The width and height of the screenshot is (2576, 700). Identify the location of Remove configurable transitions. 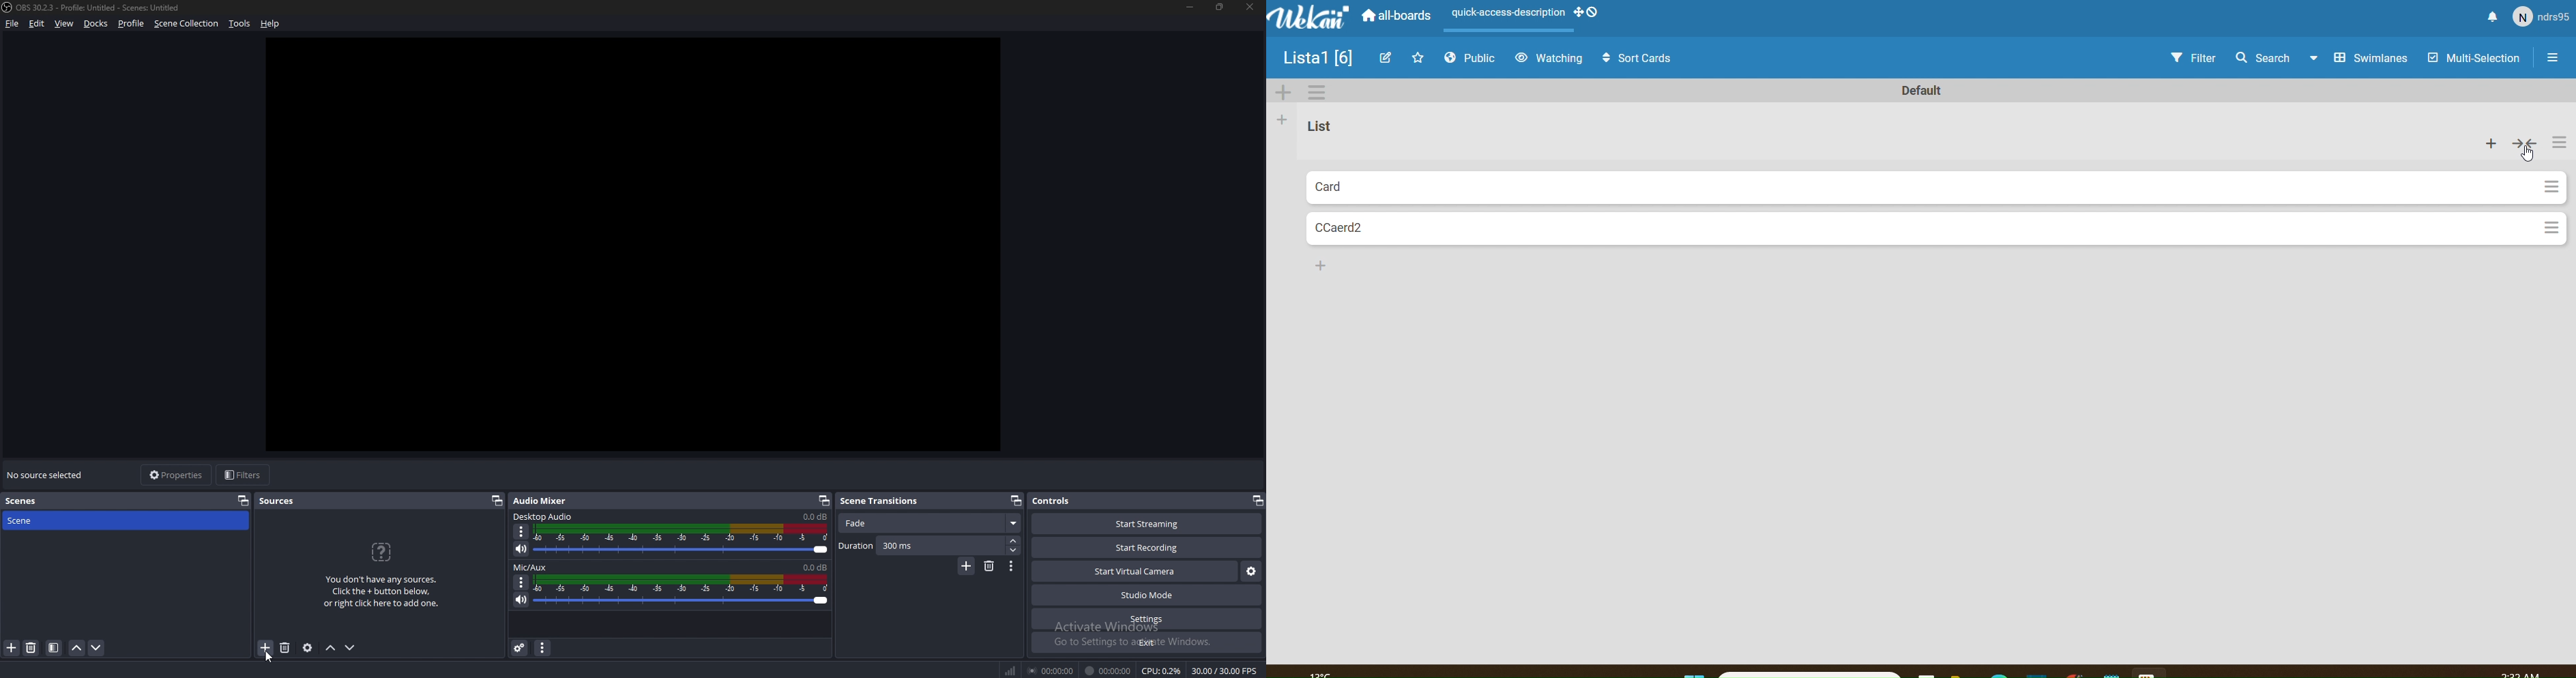
(990, 565).